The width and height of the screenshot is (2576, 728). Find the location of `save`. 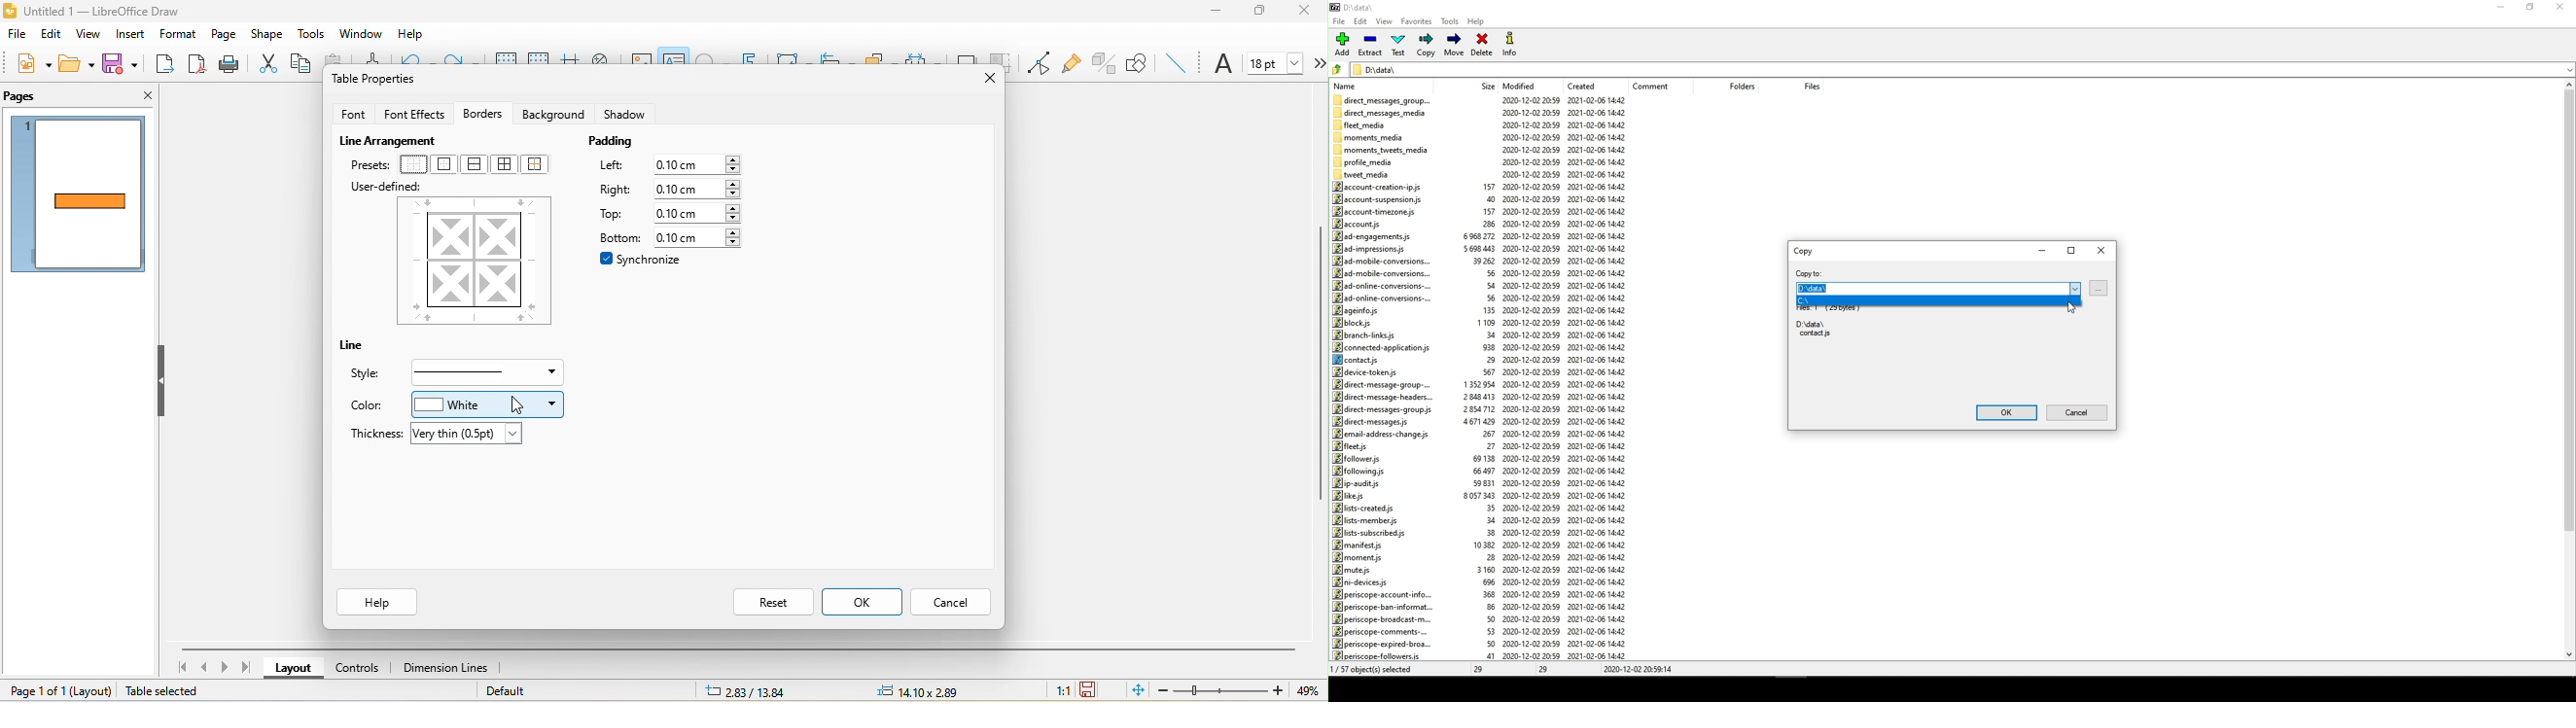

save is located at coordinates (120, 63).